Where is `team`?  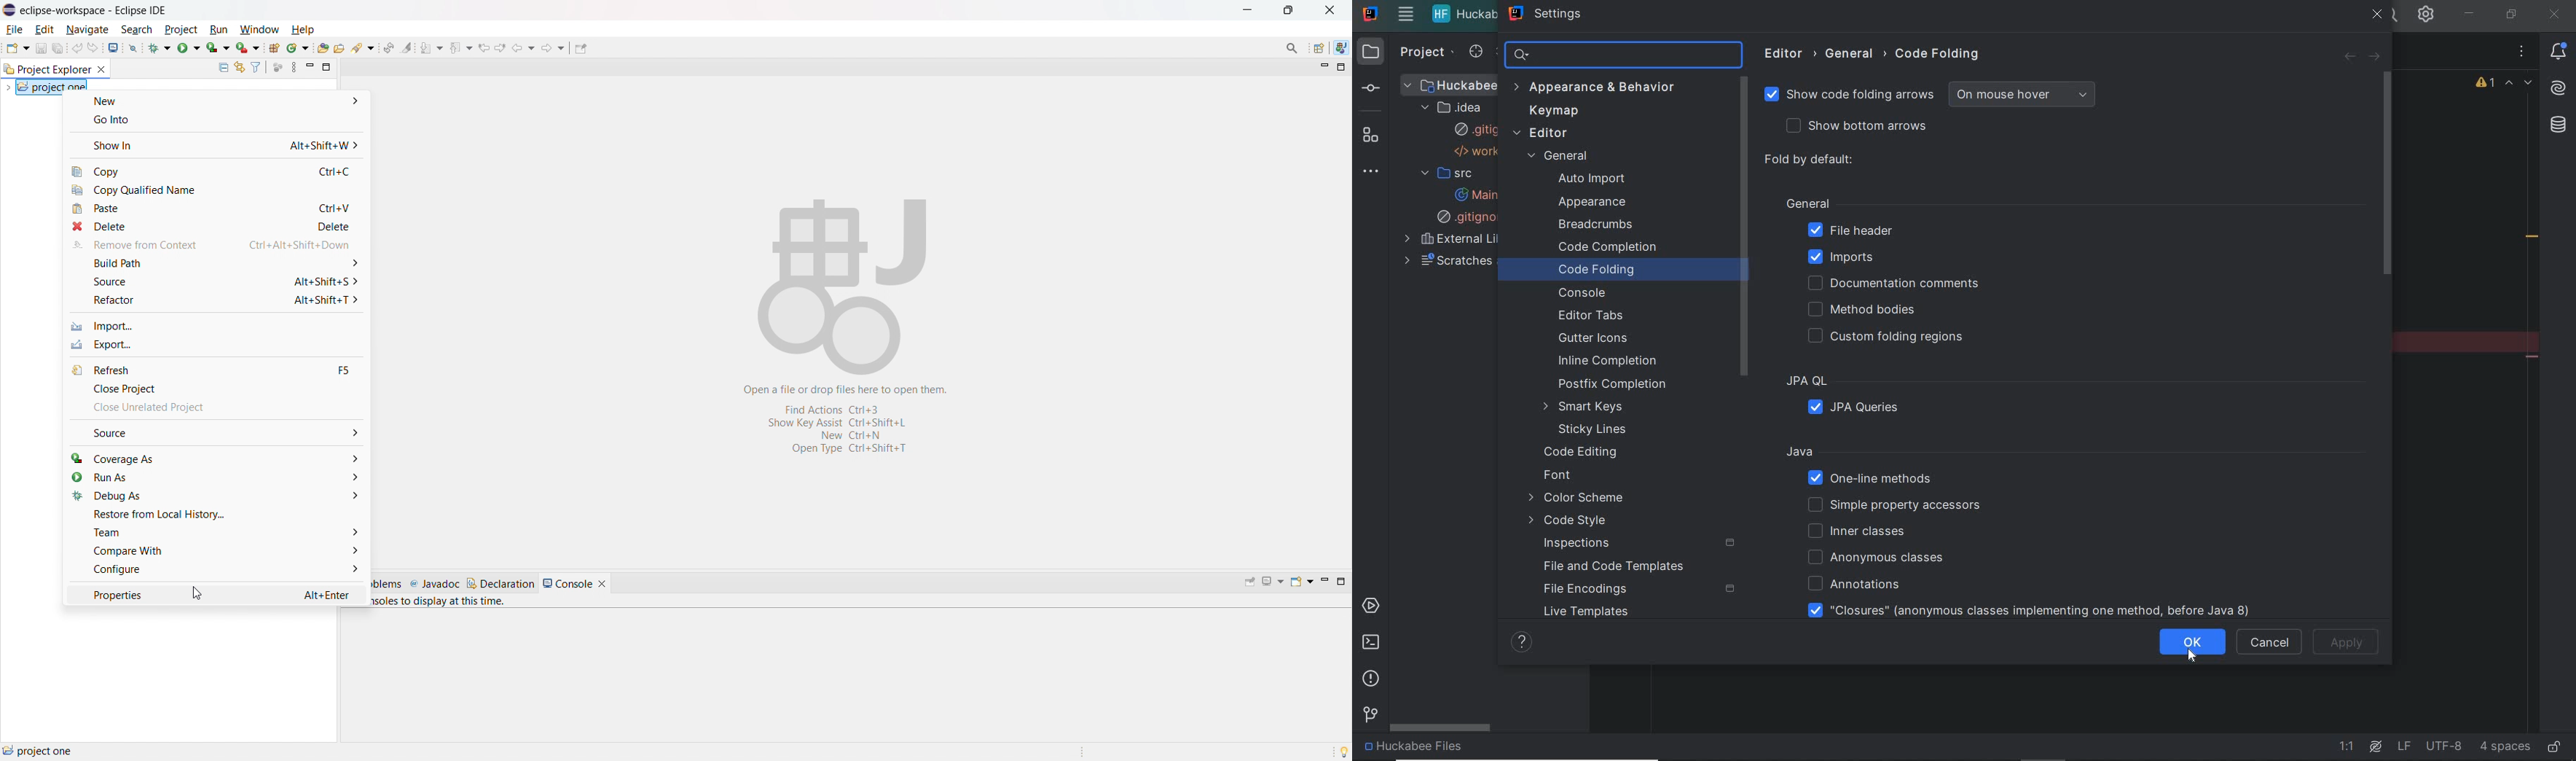
team is located at coordinates (214, 532).